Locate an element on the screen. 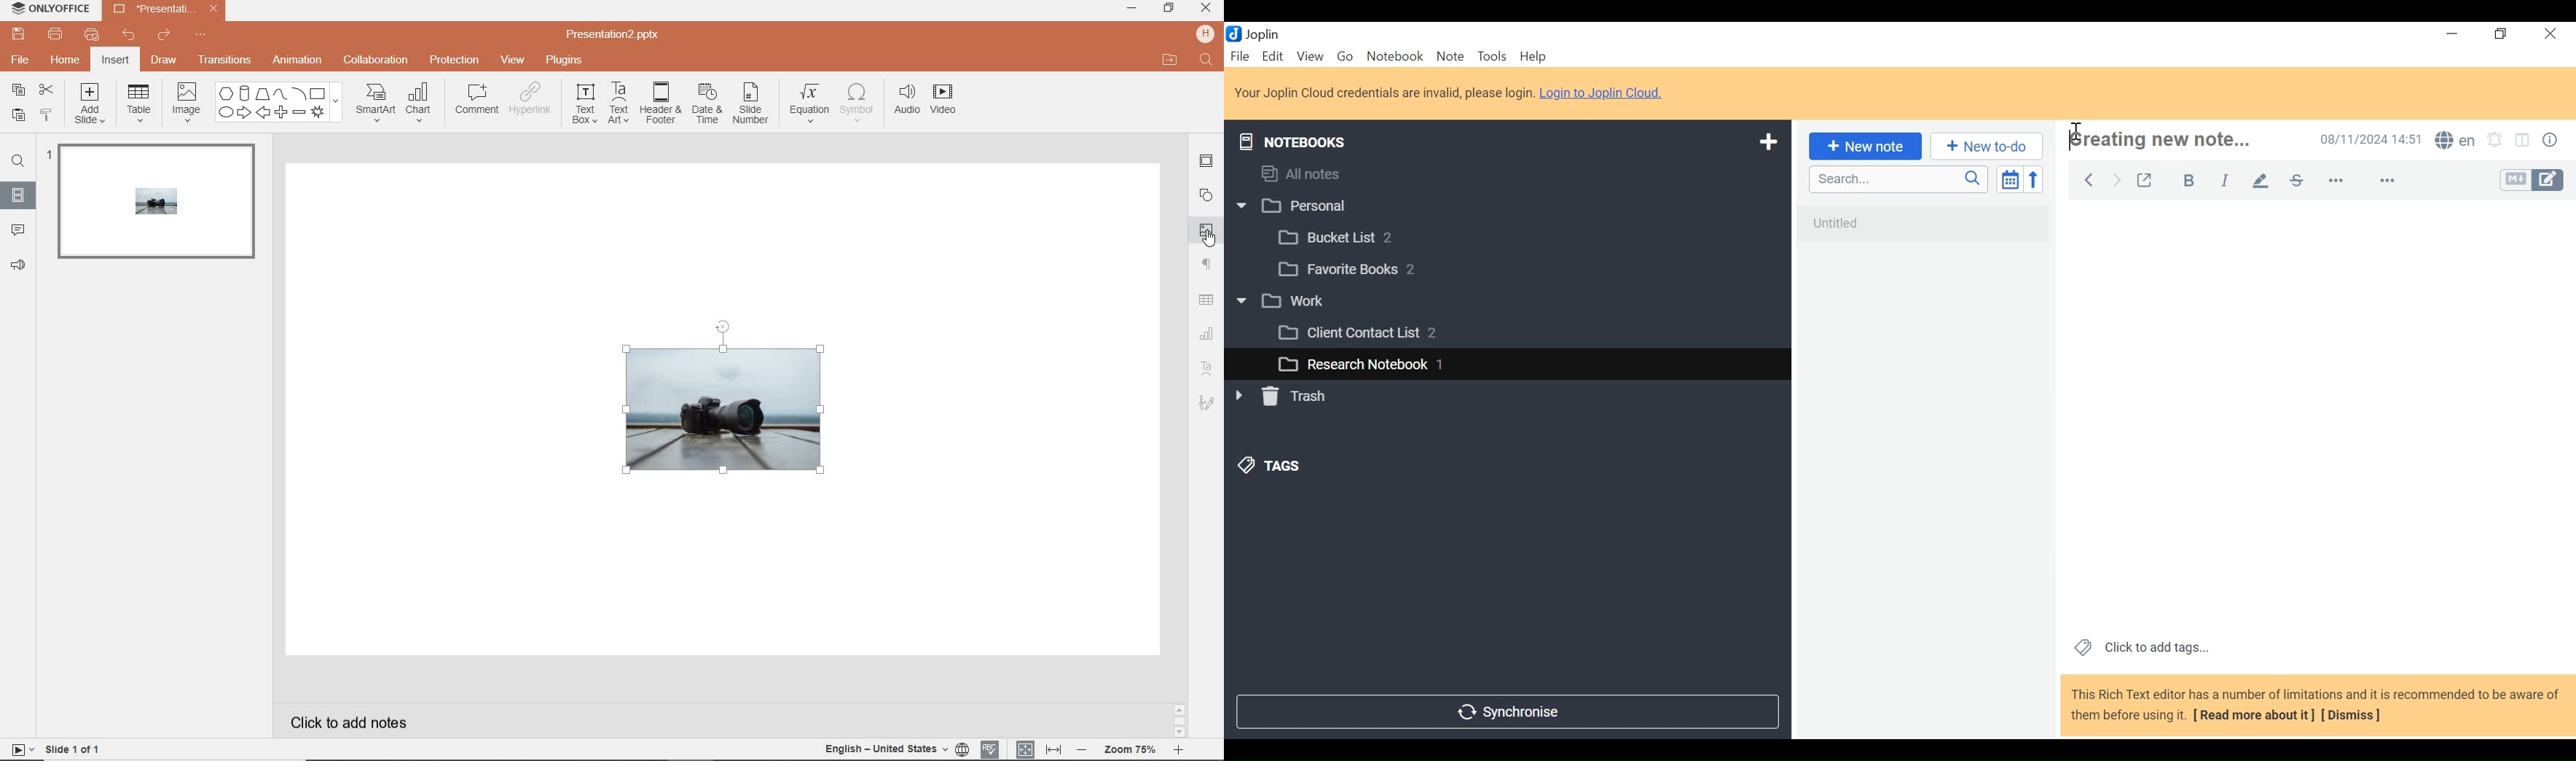  Restore is located at coordinates (2502, 35).